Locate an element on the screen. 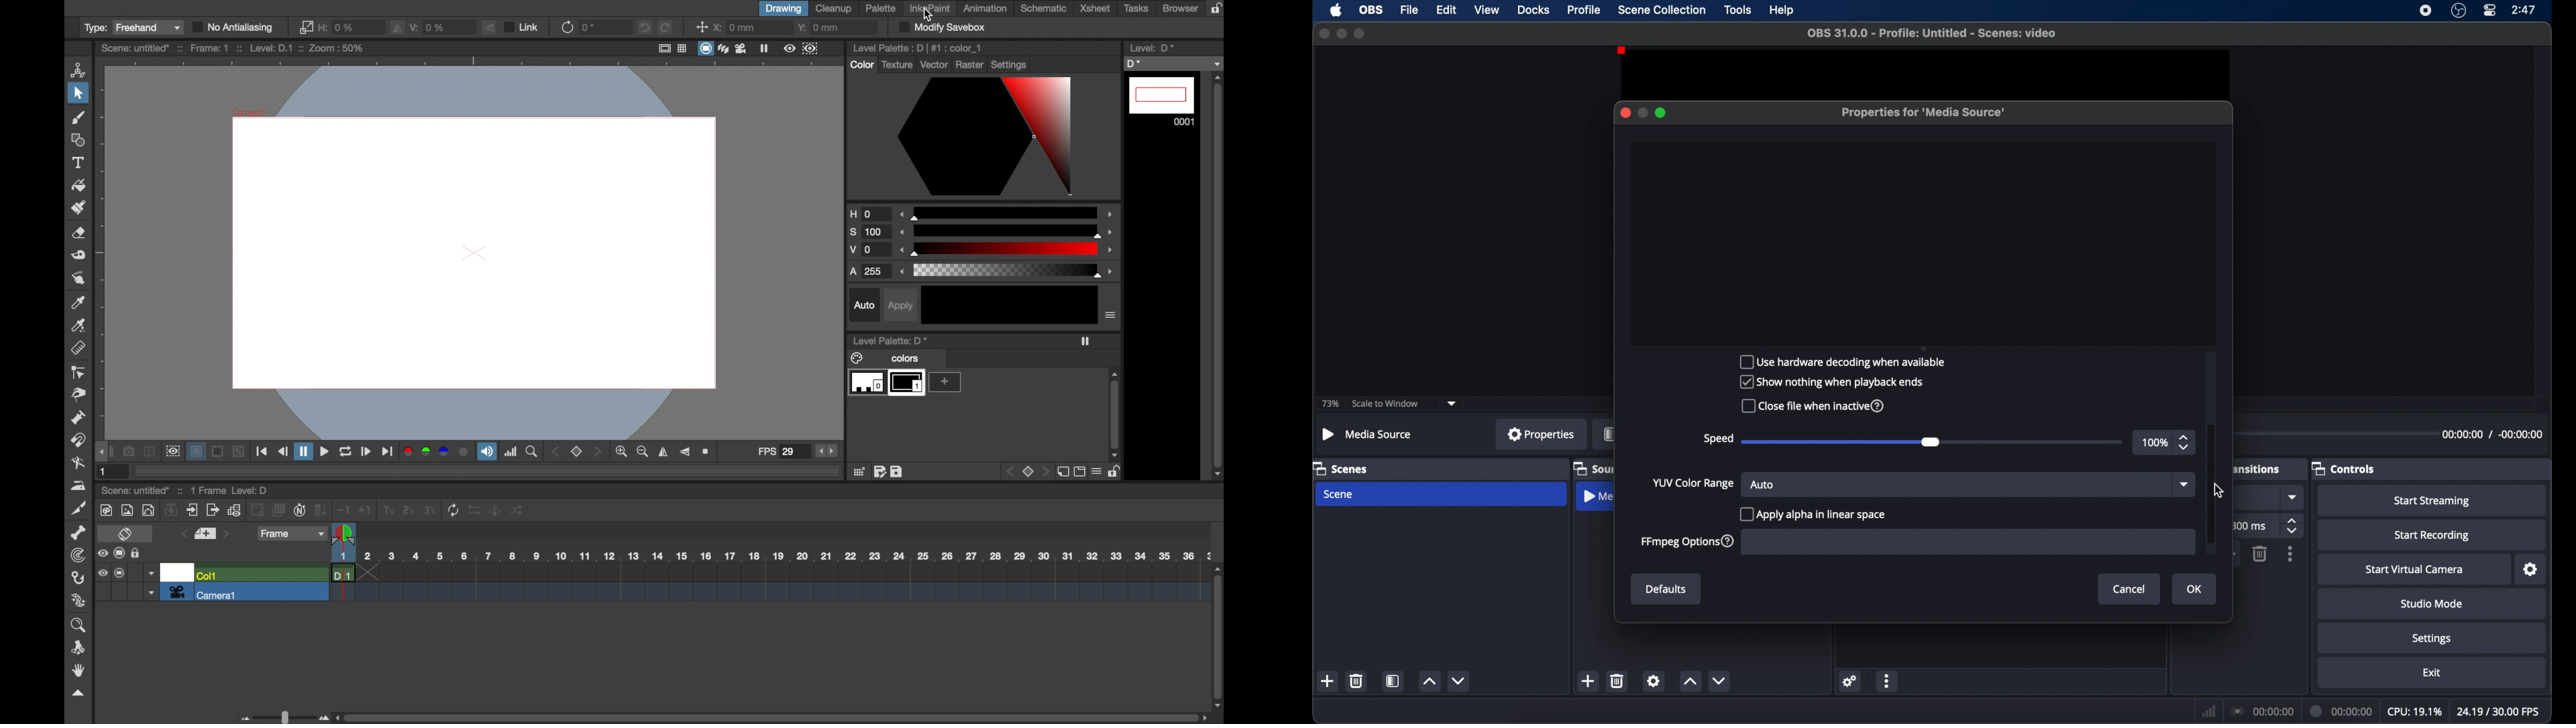 This screenshot has height=728, width=2576. flip vertically is located at coordinates (396, 27).